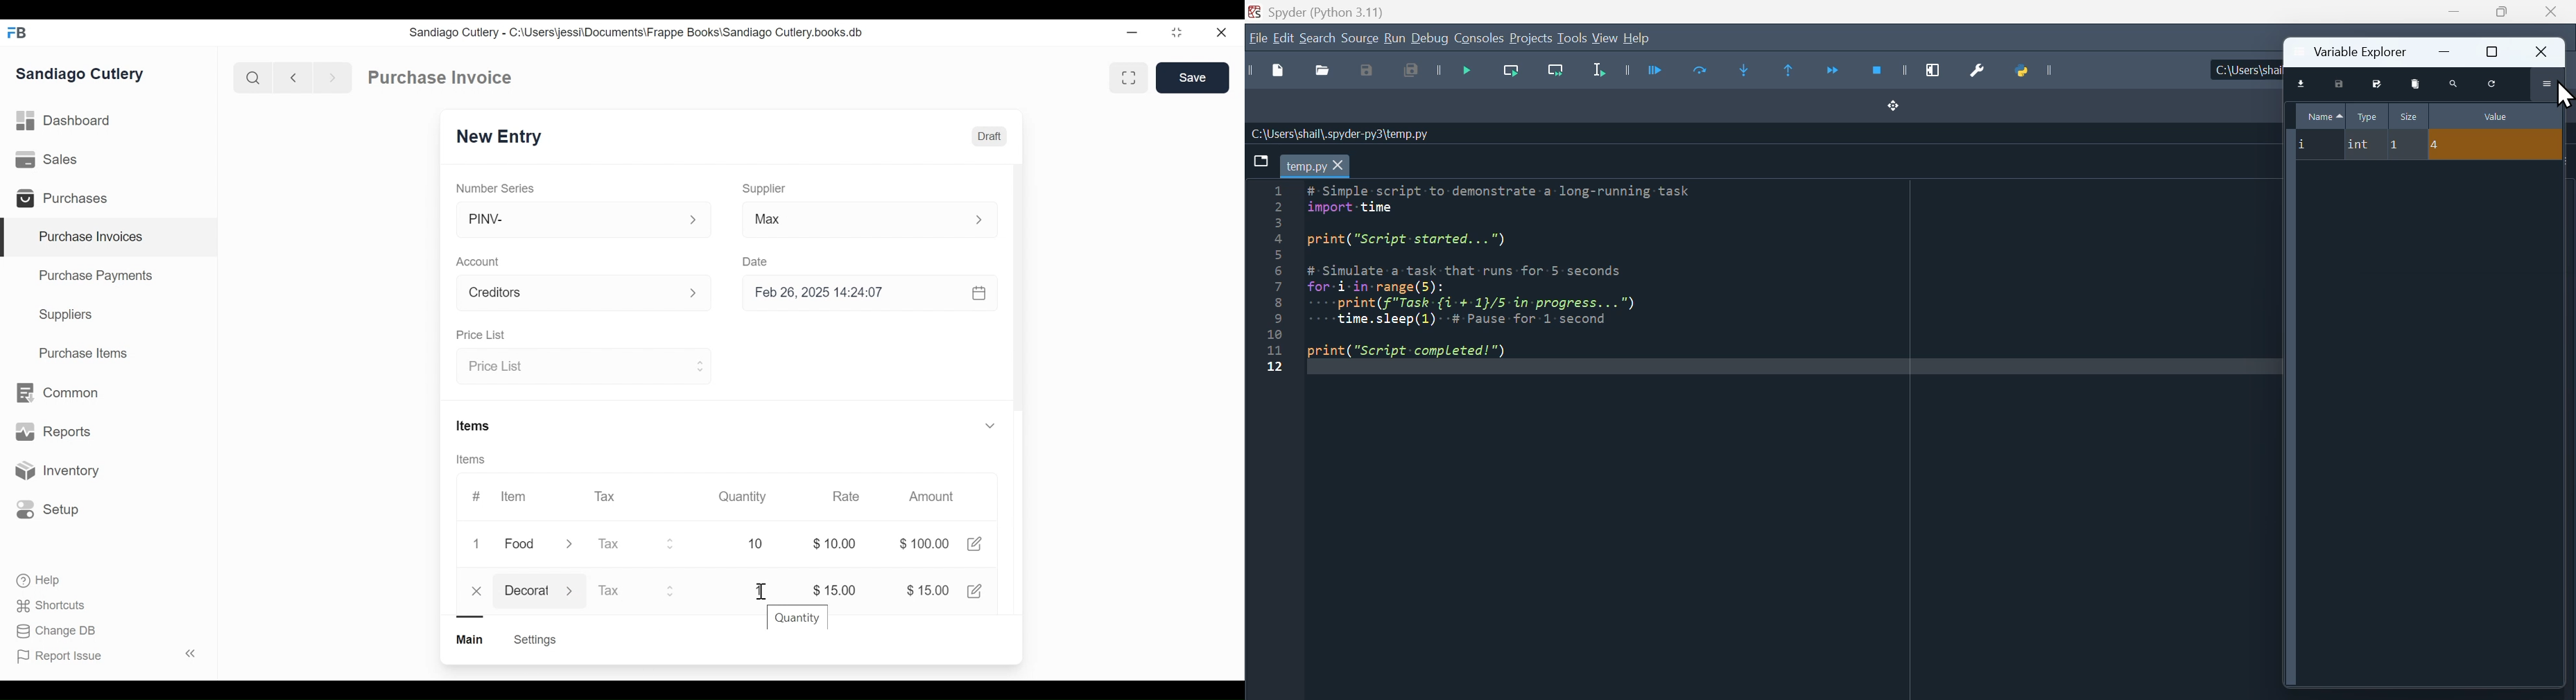 The width and height of the screenshot is (2576, 700). Describe the element at coordinates (1791, 69) in the screenshot. I see `Execute until same function returns` at that location.